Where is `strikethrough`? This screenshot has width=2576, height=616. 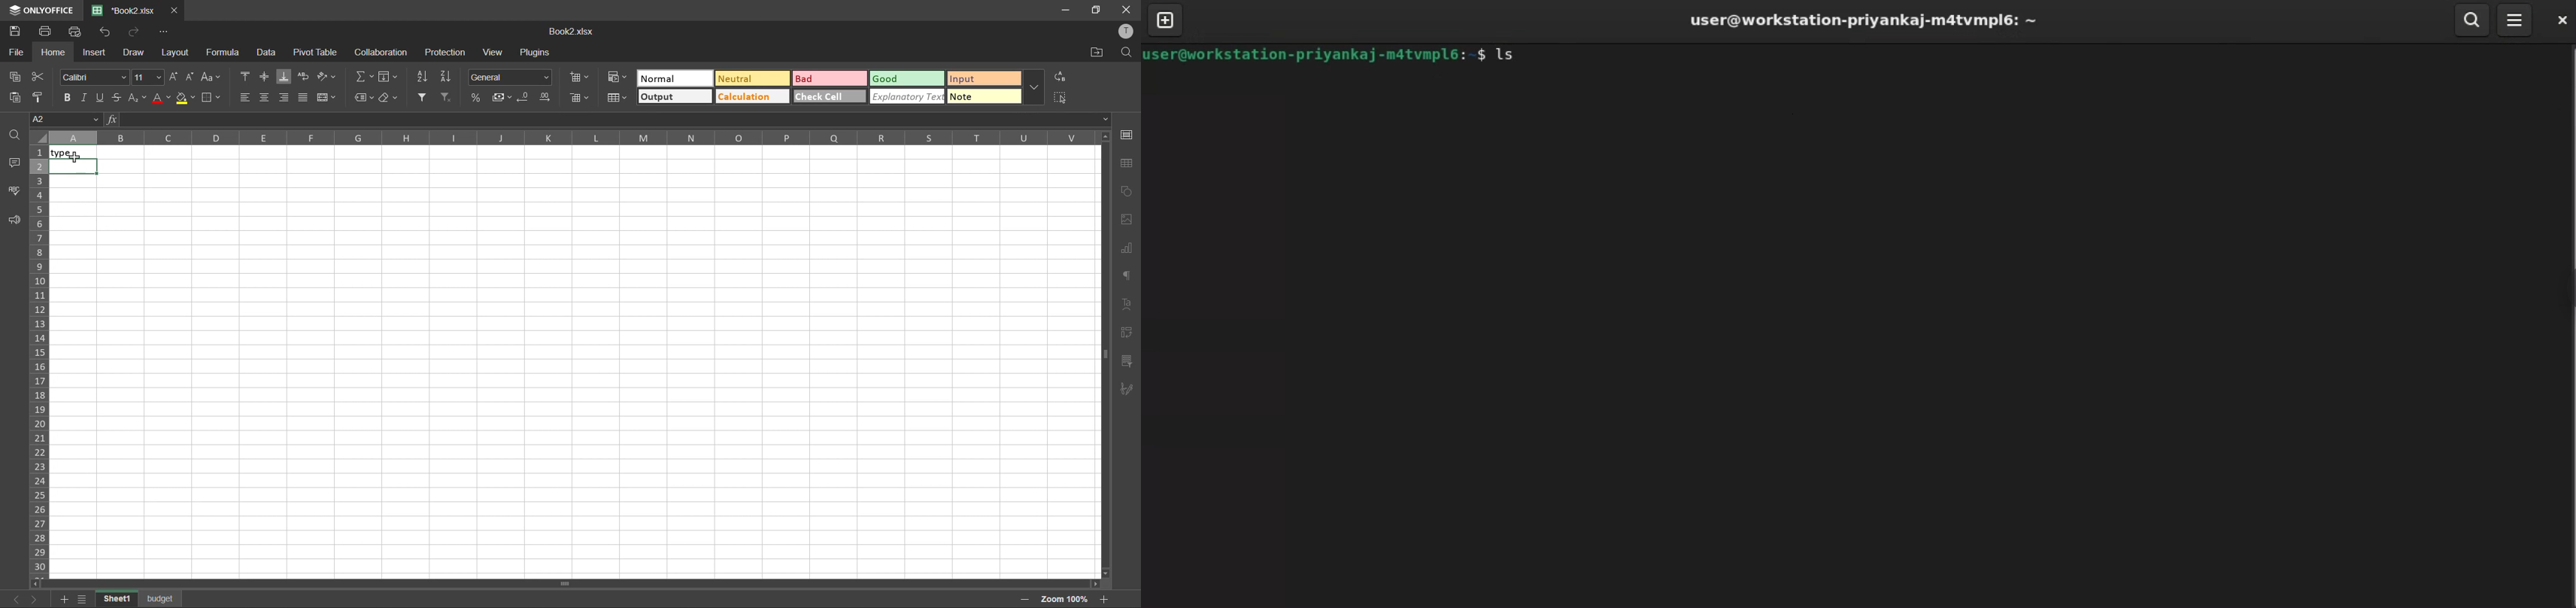 strikethrough is located at coordinates (117, 96).